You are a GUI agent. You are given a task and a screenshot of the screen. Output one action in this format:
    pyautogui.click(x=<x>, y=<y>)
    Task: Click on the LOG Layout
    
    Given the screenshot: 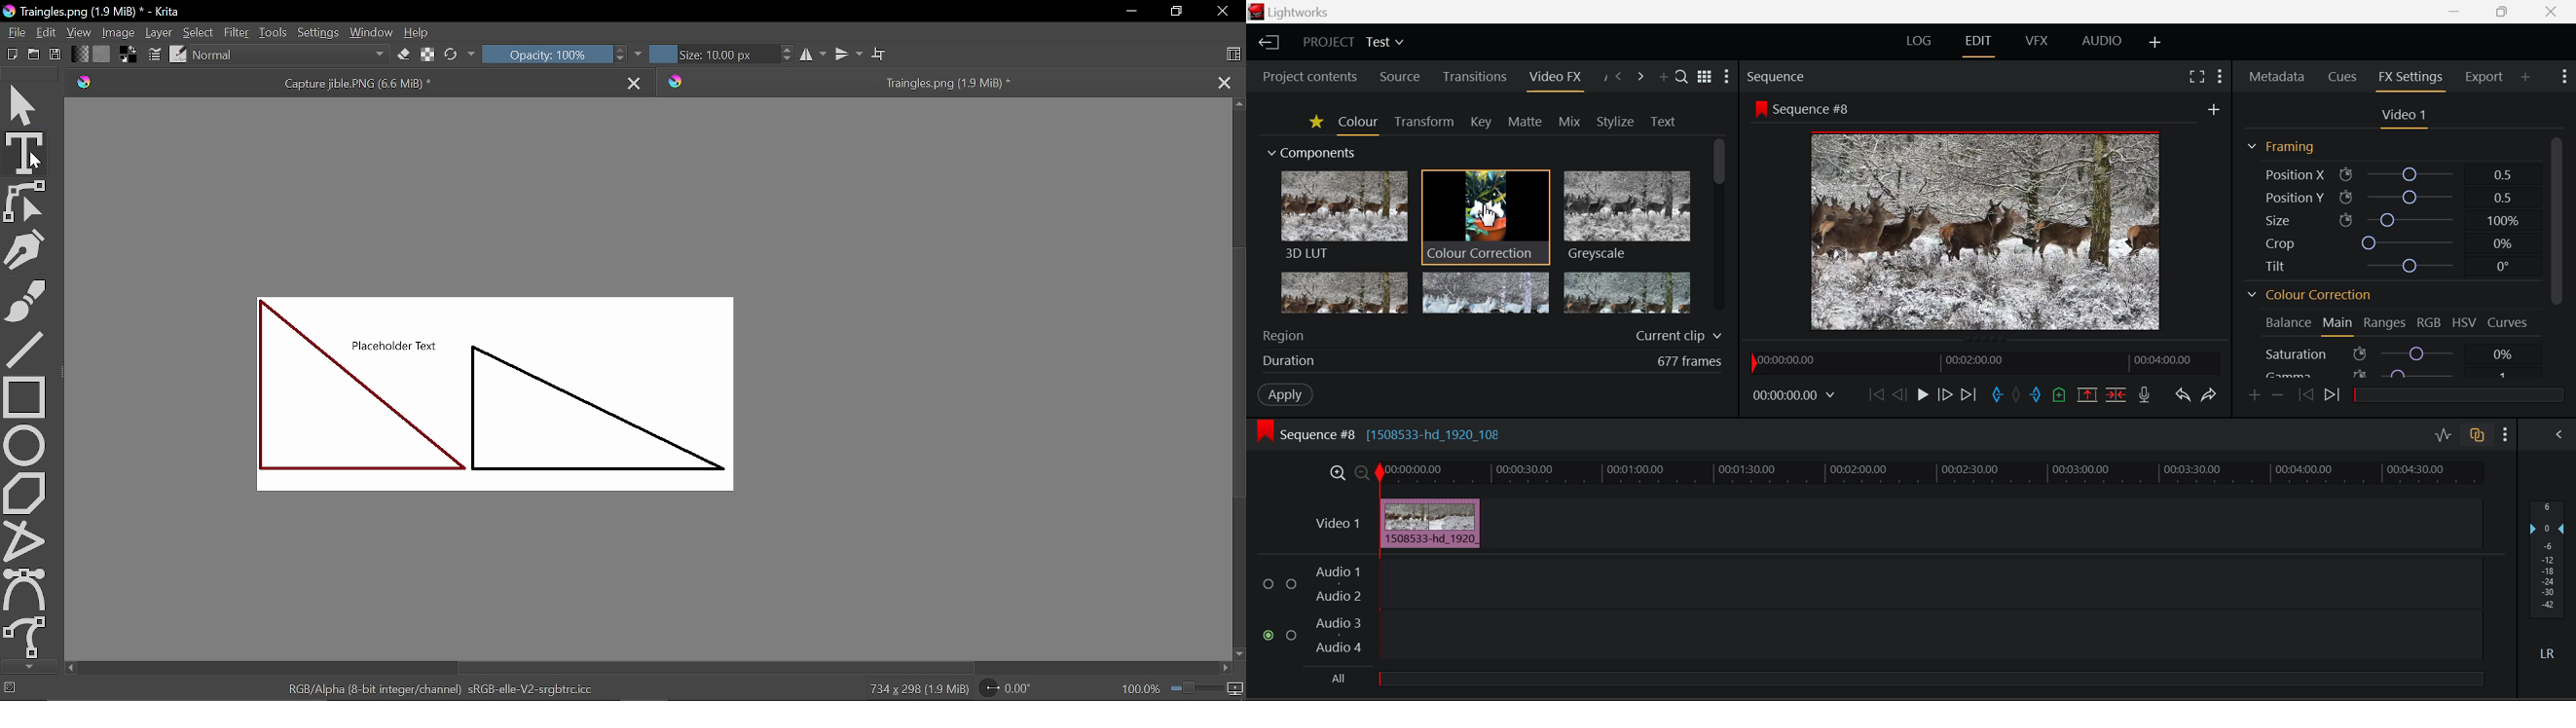 What is the action you would take?
    pyautogui.click(x=1921, y=44)
    